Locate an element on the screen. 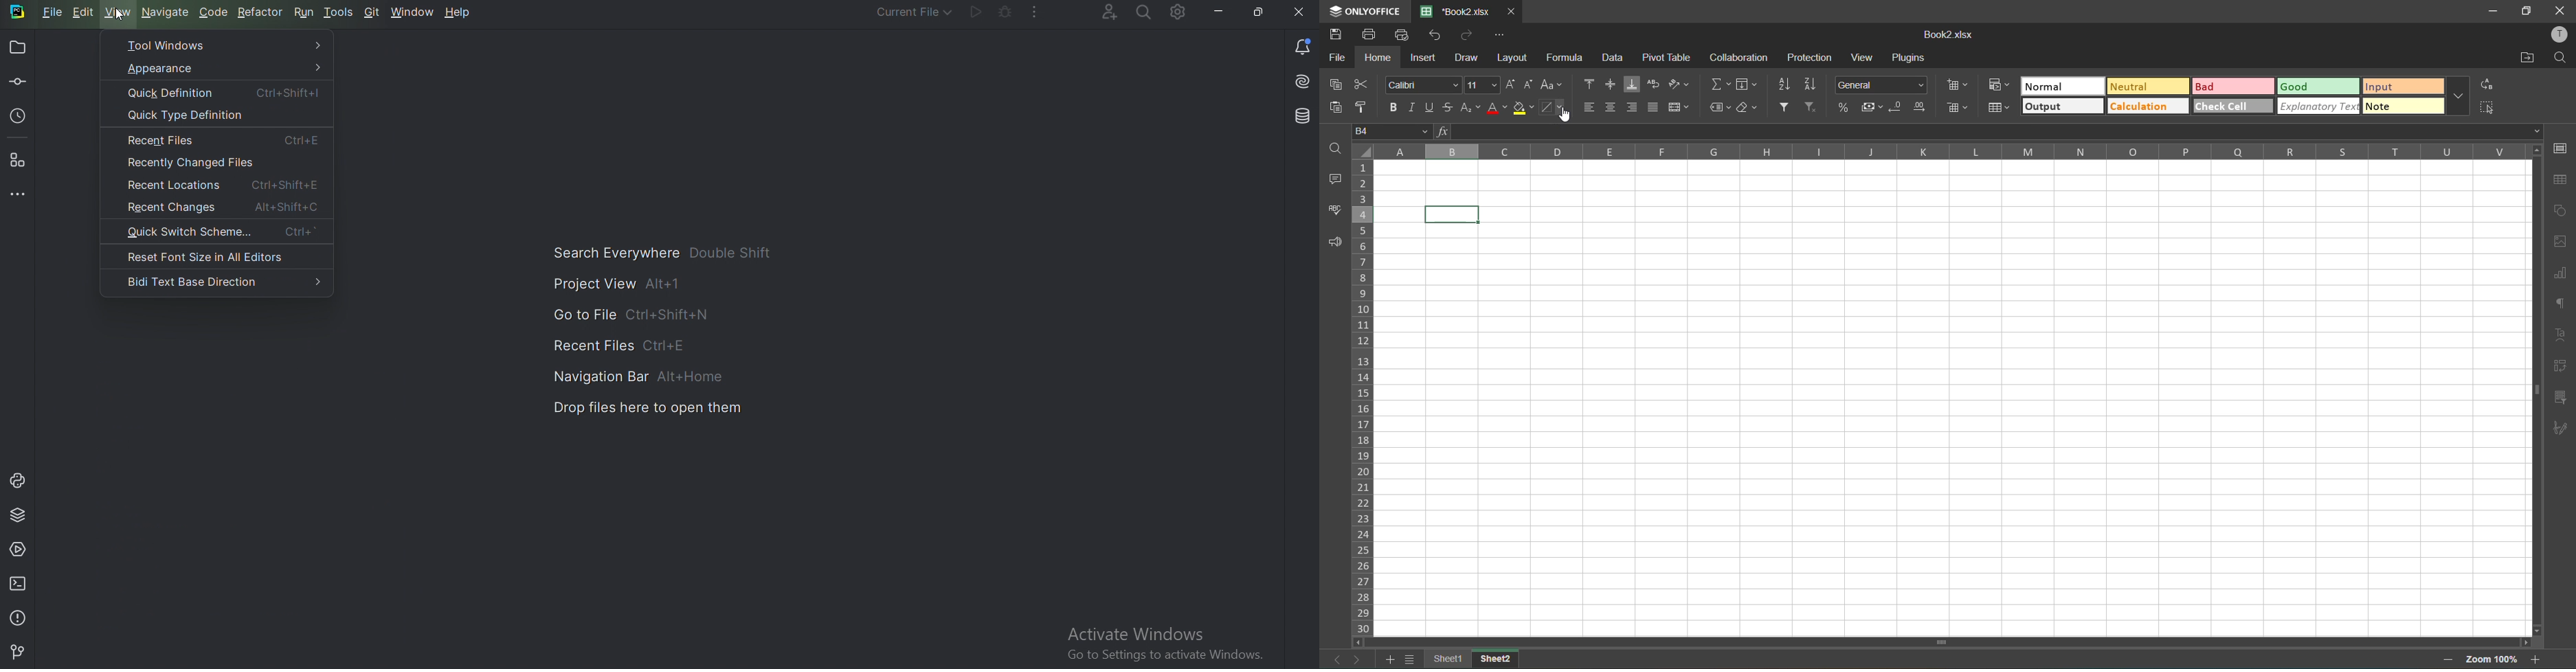 Image resolution: width=2576 pixels, height=672 pixels. increase decimal is located at coordinates (1920, 109).